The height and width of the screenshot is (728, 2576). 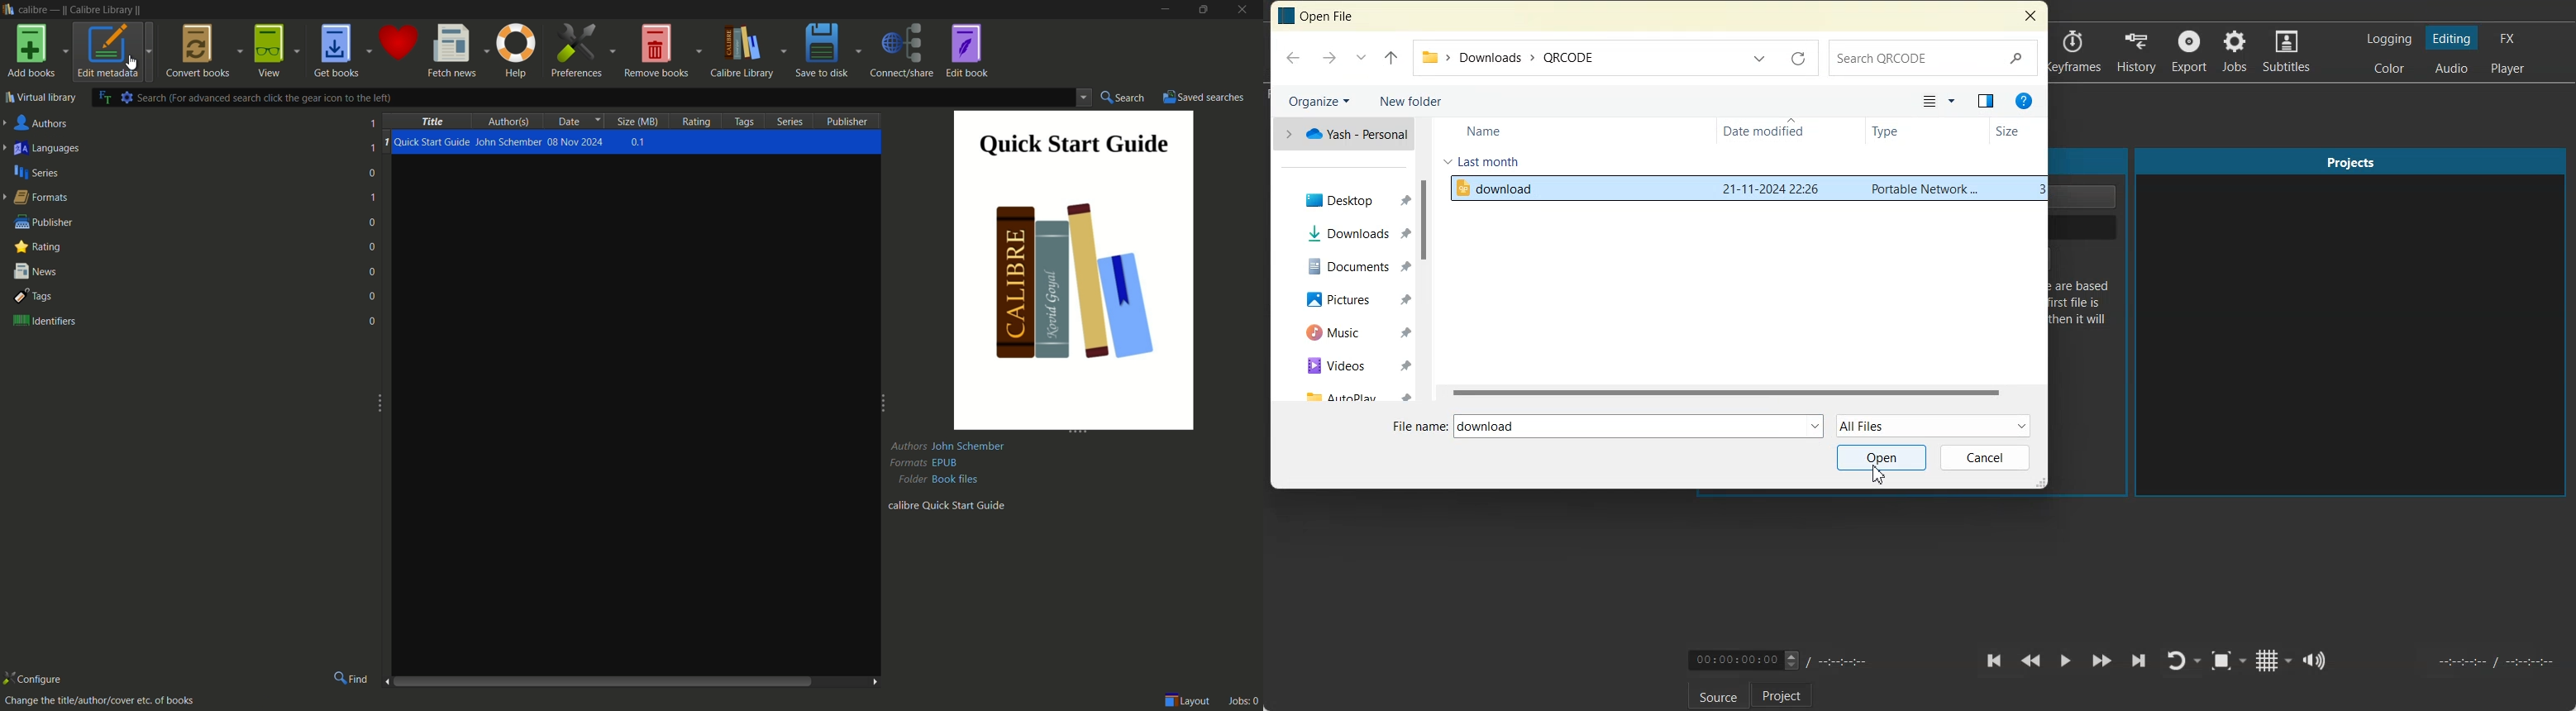 I want to click on save to disk, so click(x=831, y=49).